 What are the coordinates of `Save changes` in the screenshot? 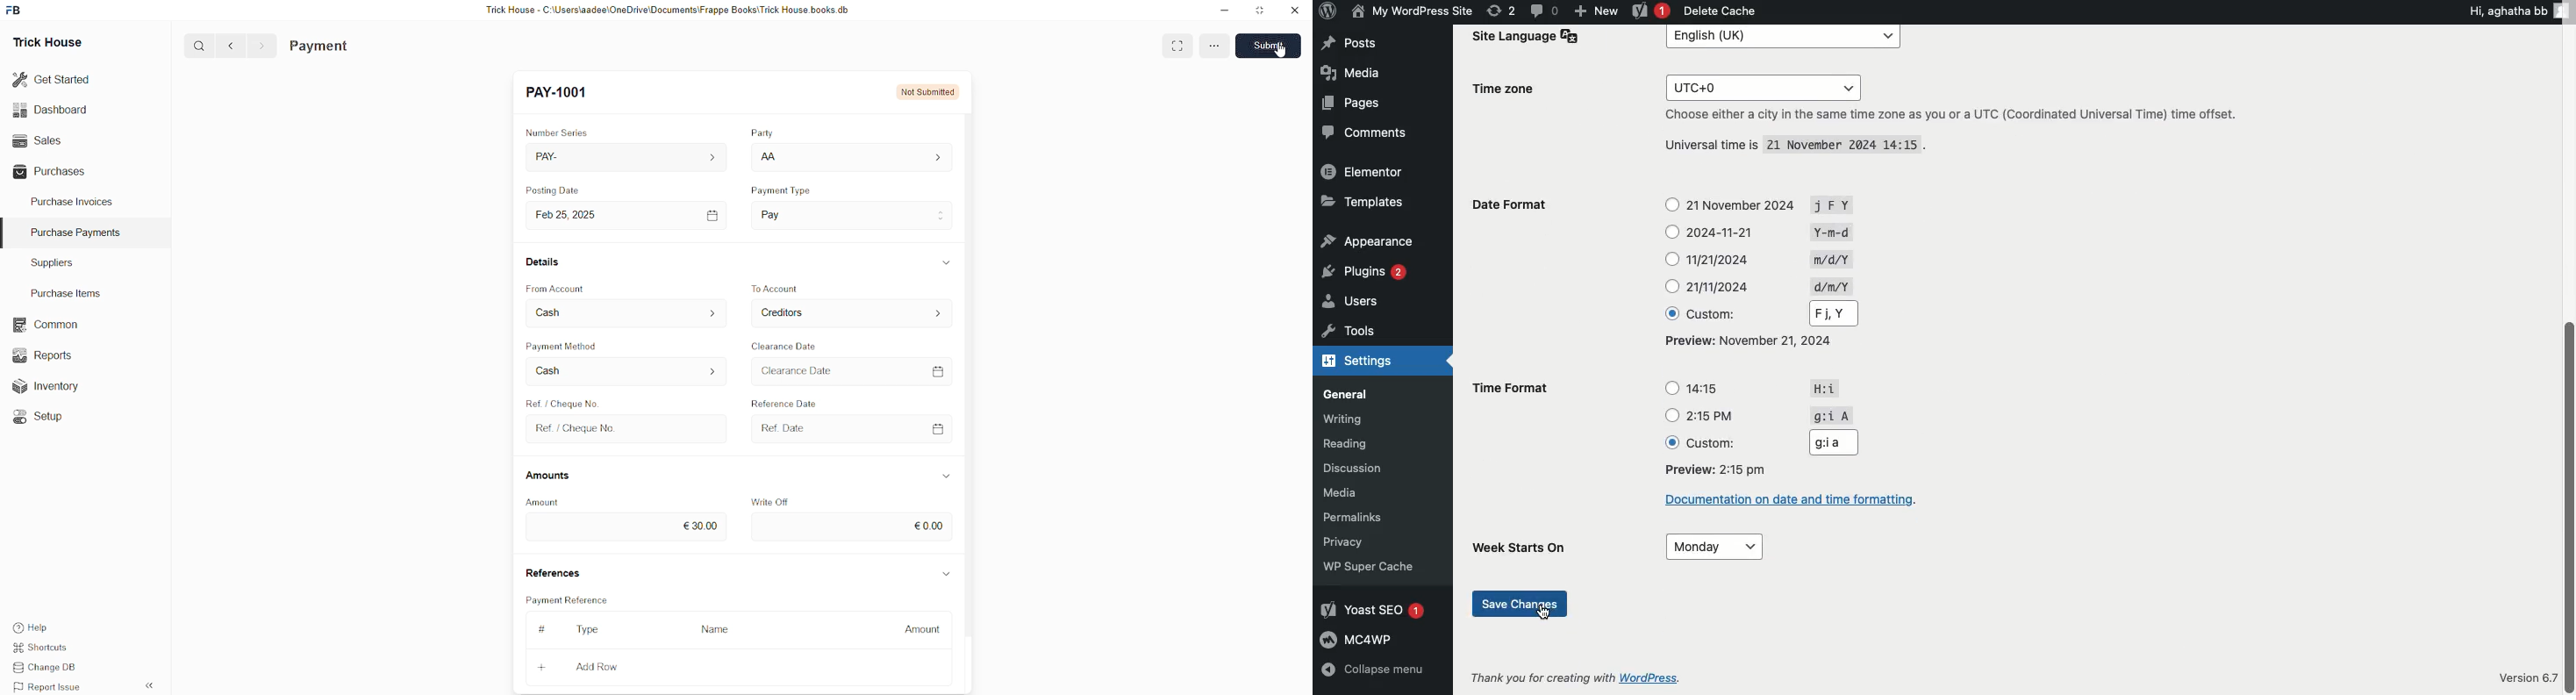 It's located at (1521, 604).